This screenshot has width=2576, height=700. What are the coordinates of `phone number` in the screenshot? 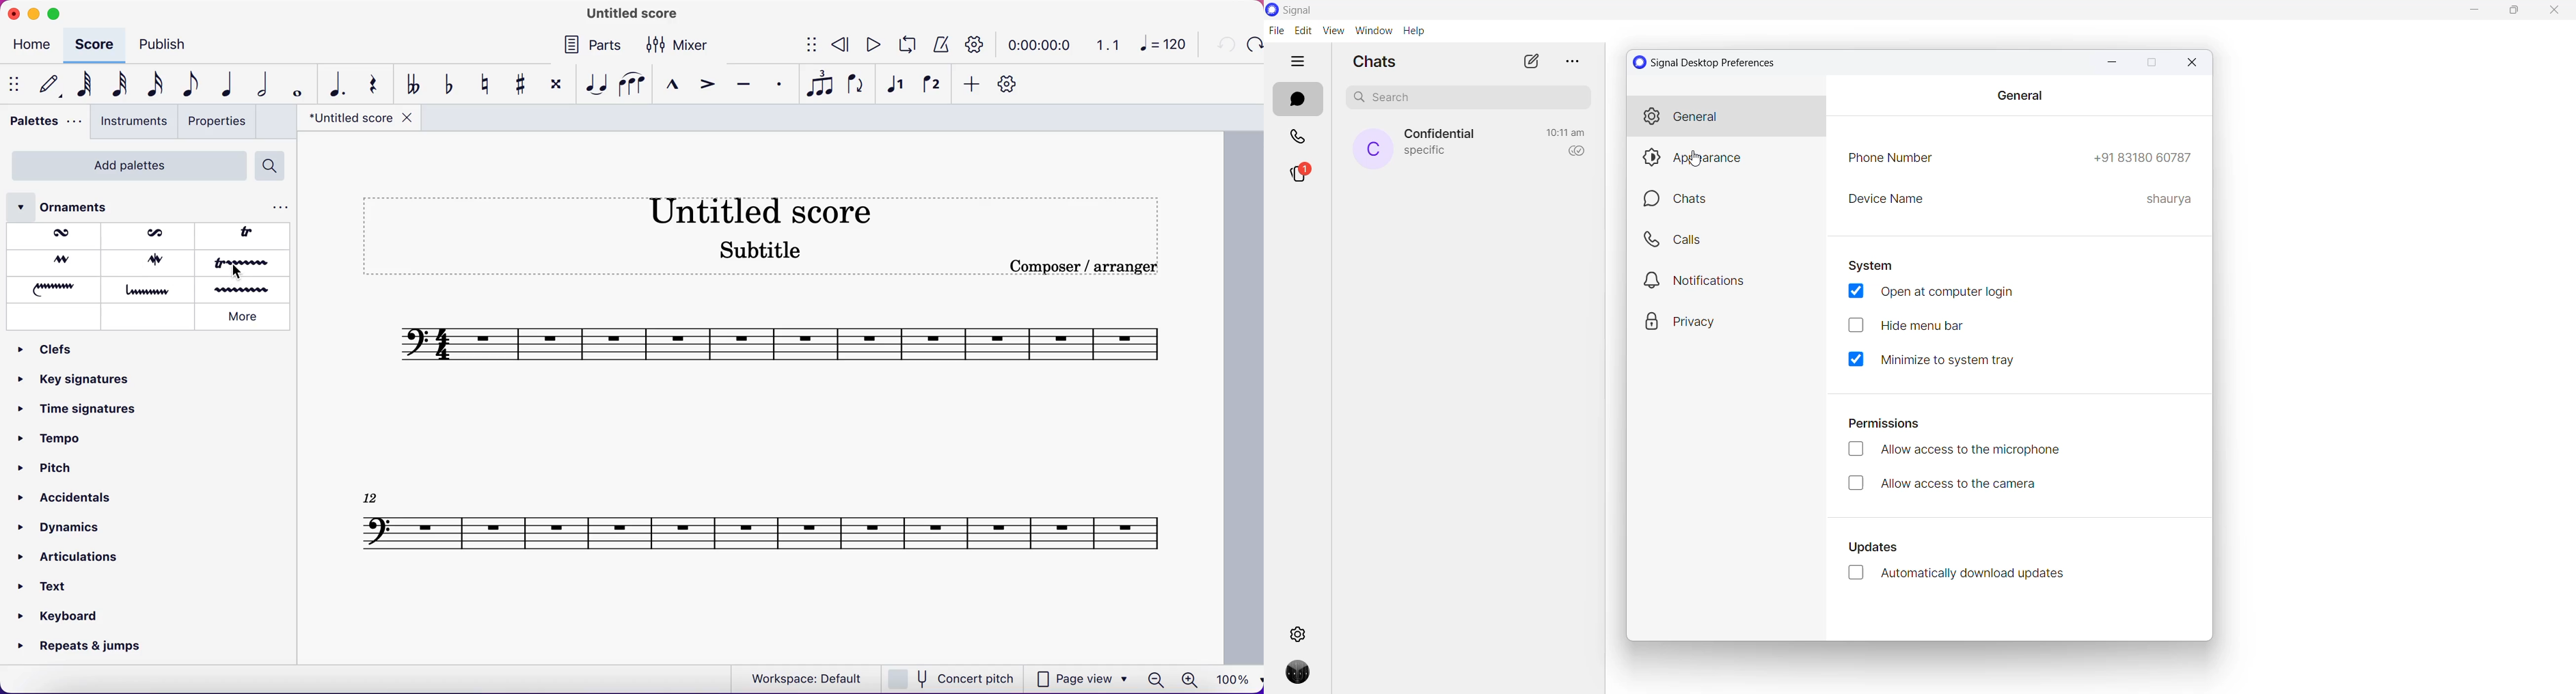 It's located at (2143, 158).